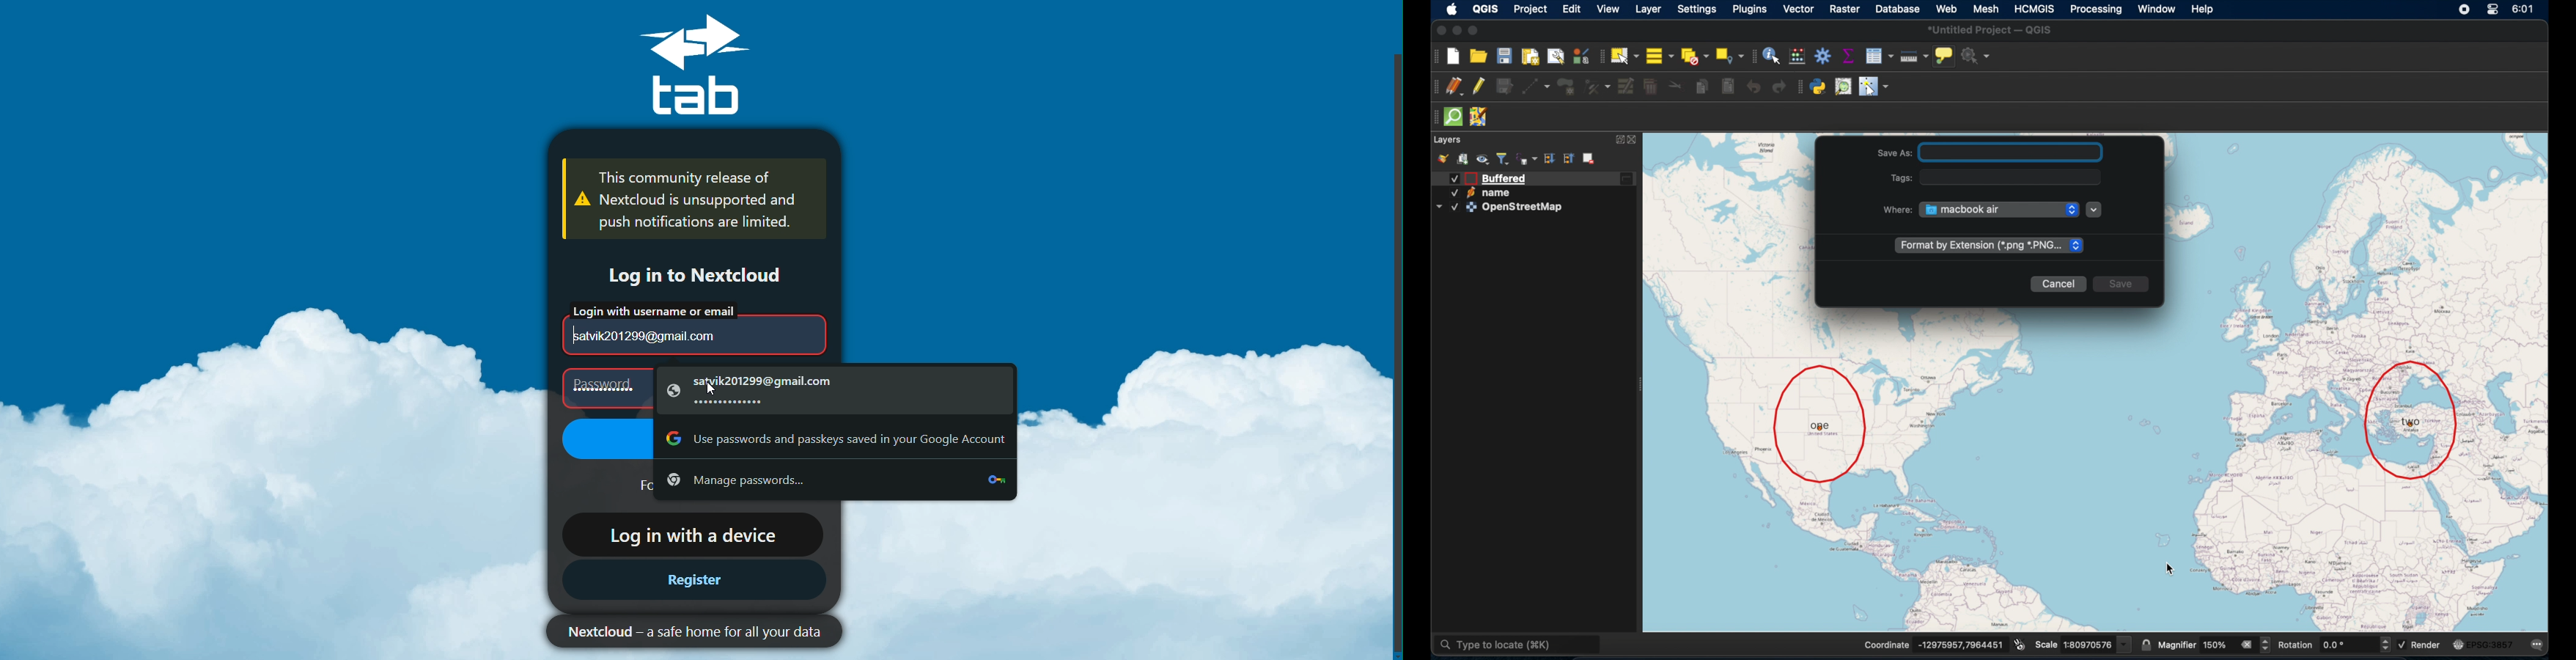 This screenshot has width=2576, height=672. Describe the element at coordinates (1842, 87) in the screenshot. I see `osm place search` at that location.